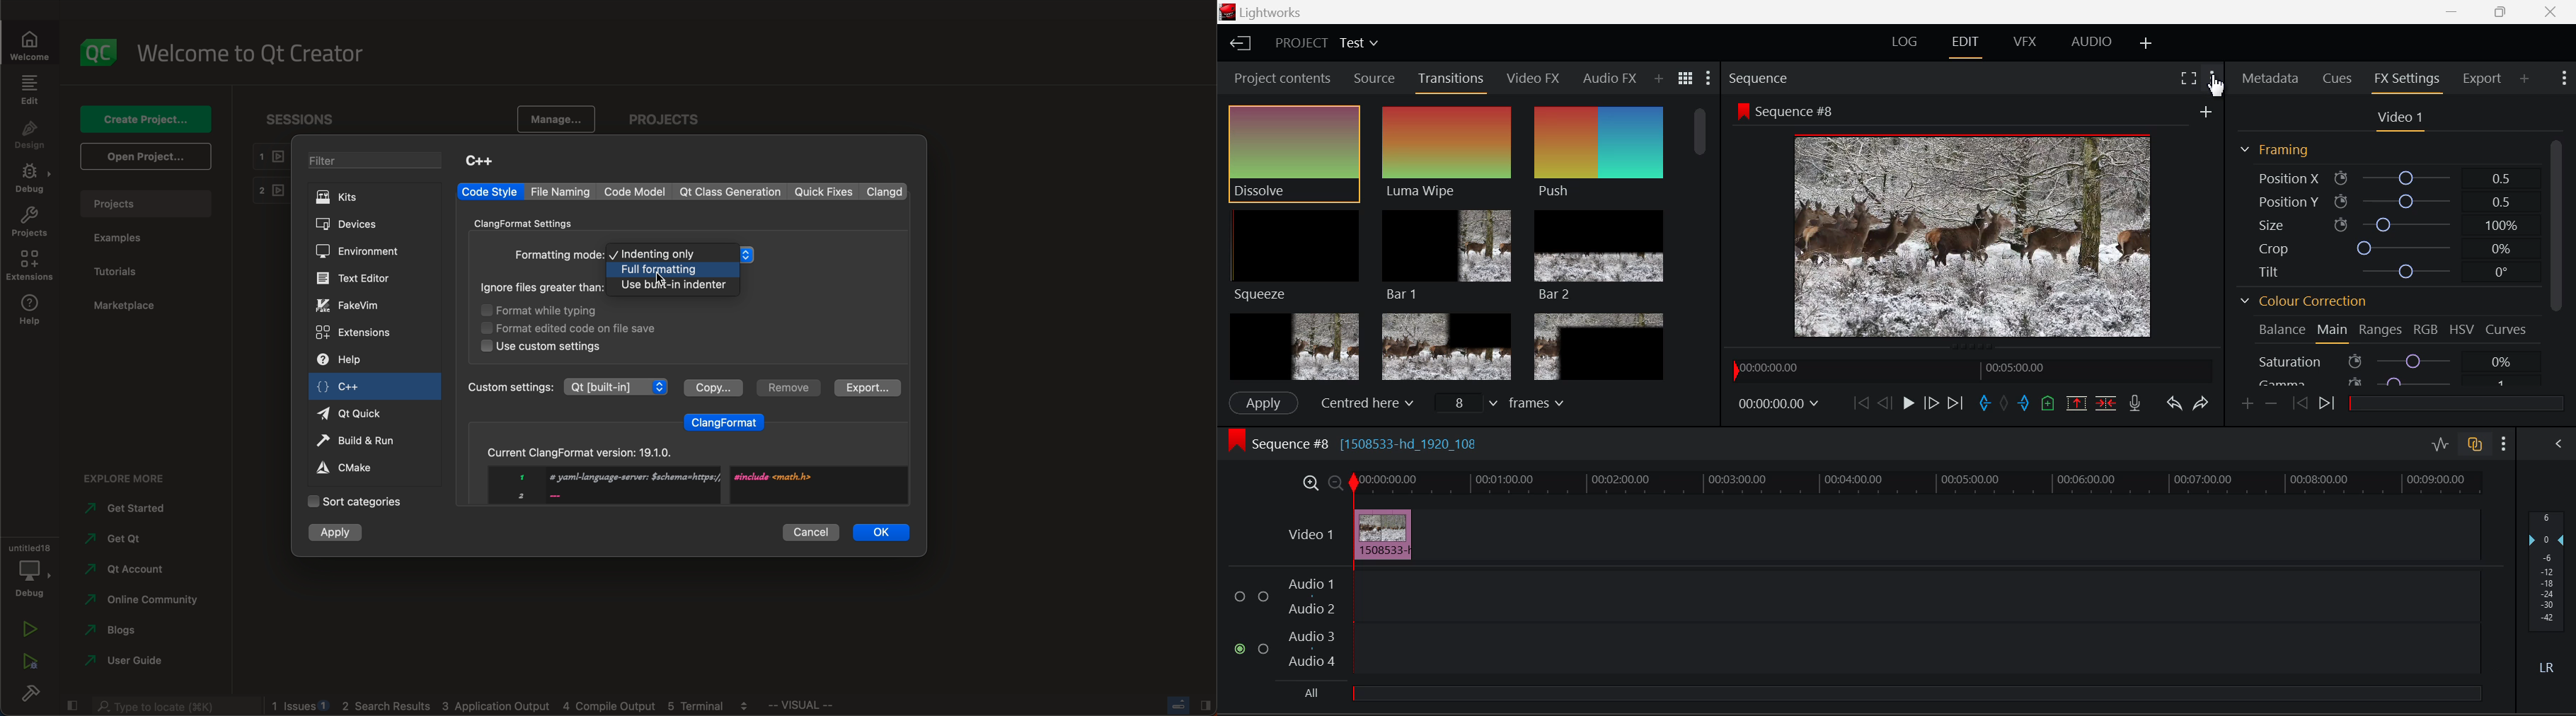 The width and height of the screenshot is (2576, 728). I want to click on Show Settings, so click(2502, 443).